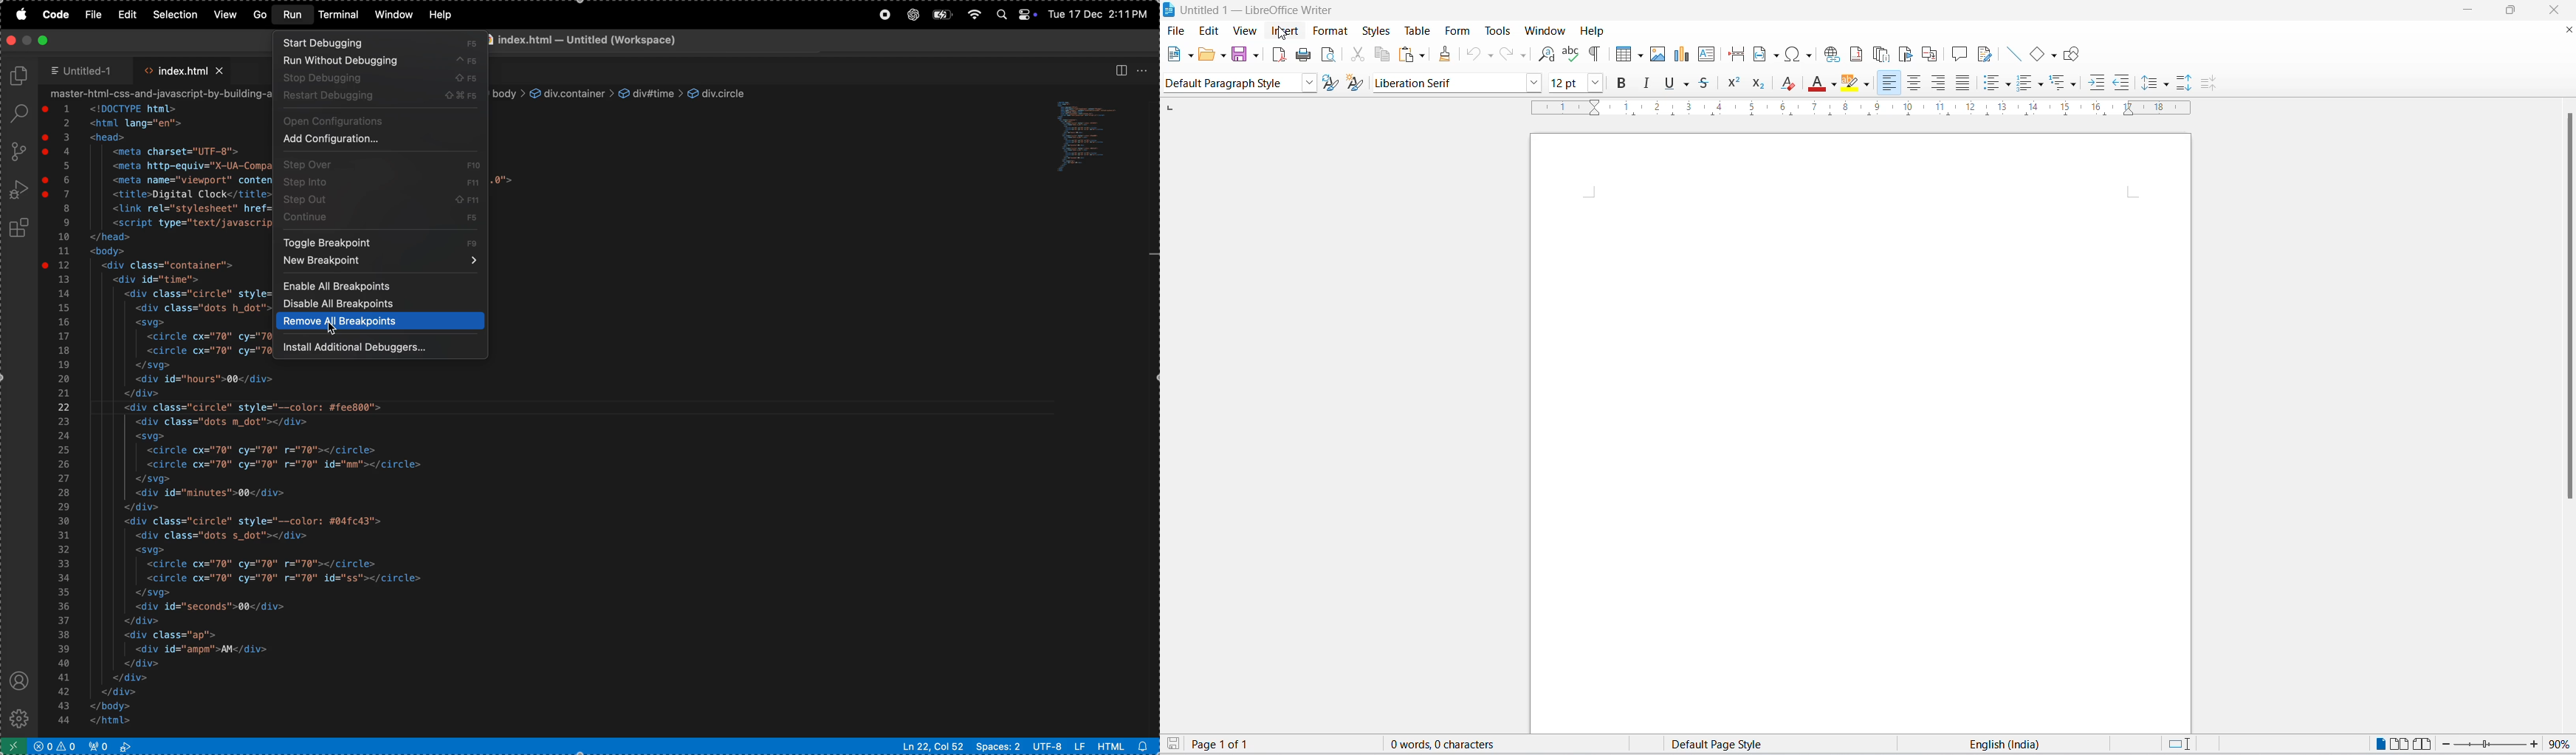 This screenshot has height=756, width=2576. What do you see at coordinates (1799, 55) in the screenshot?
I see `insert special characters` at bounding box center [1799, 55].